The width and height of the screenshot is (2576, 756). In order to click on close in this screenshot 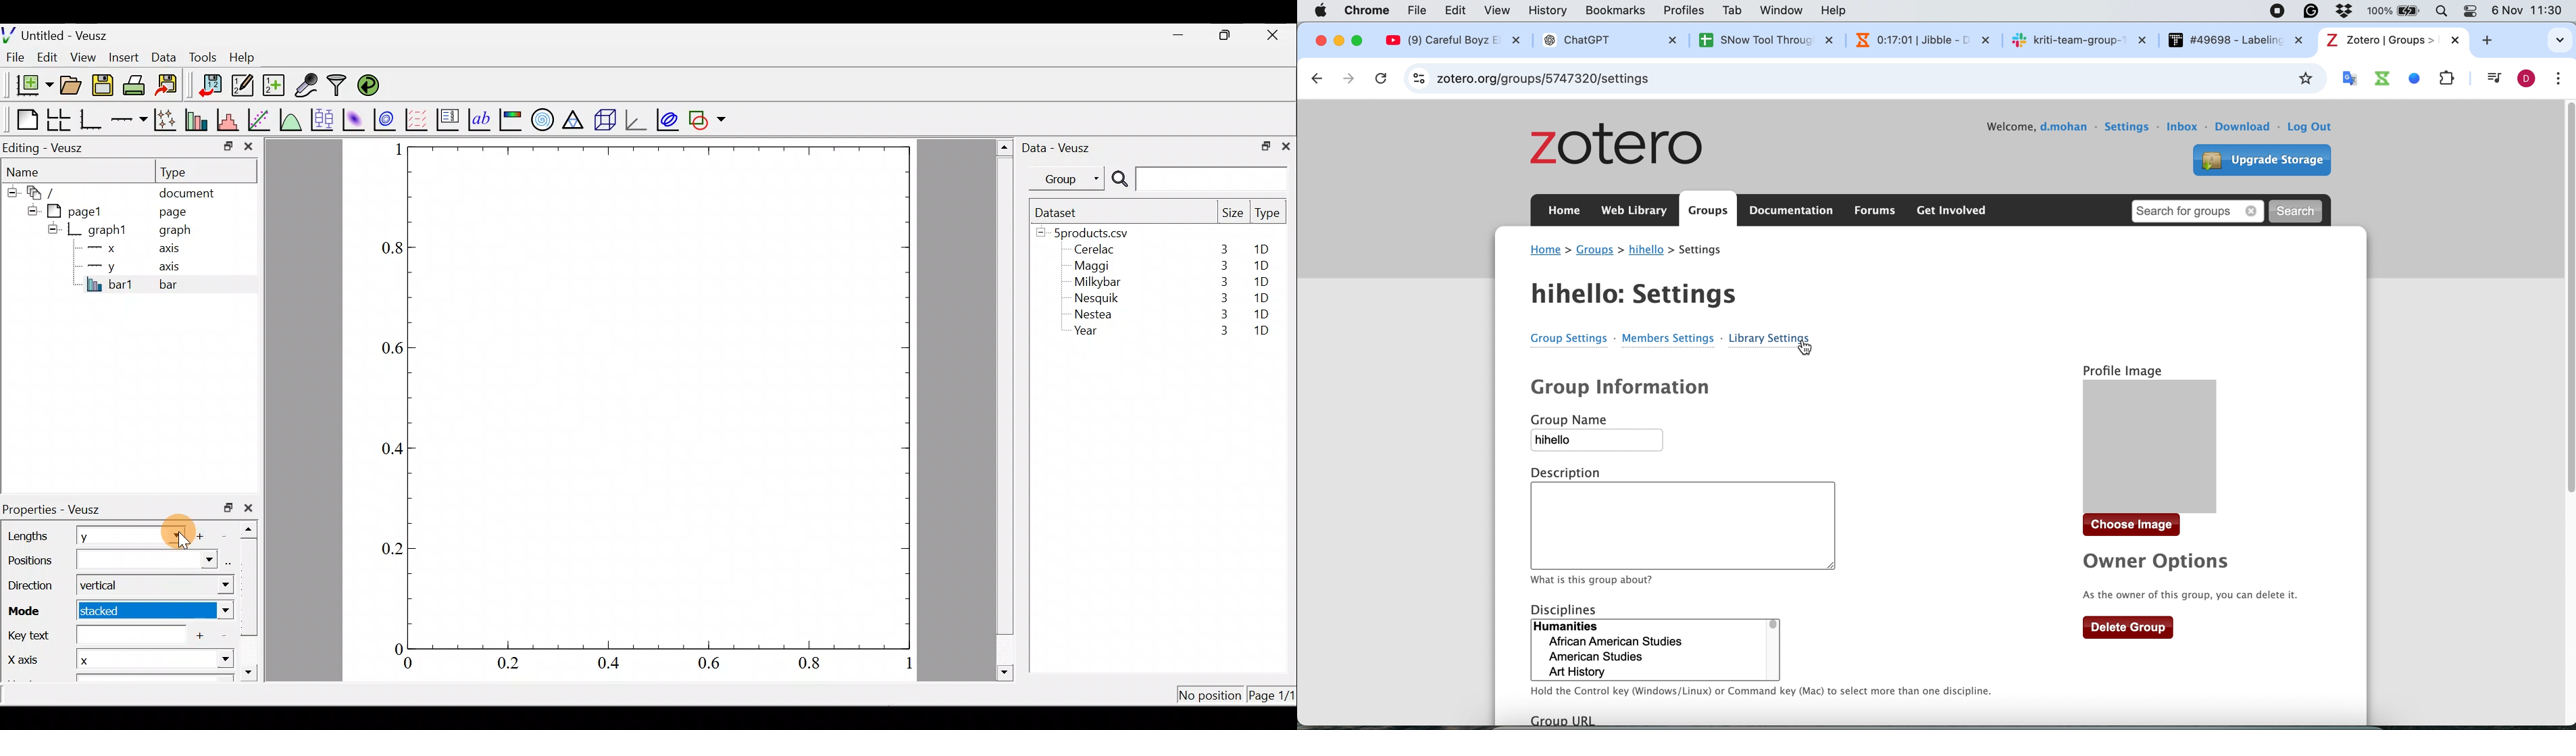, I will do `click(1319, 41)`.